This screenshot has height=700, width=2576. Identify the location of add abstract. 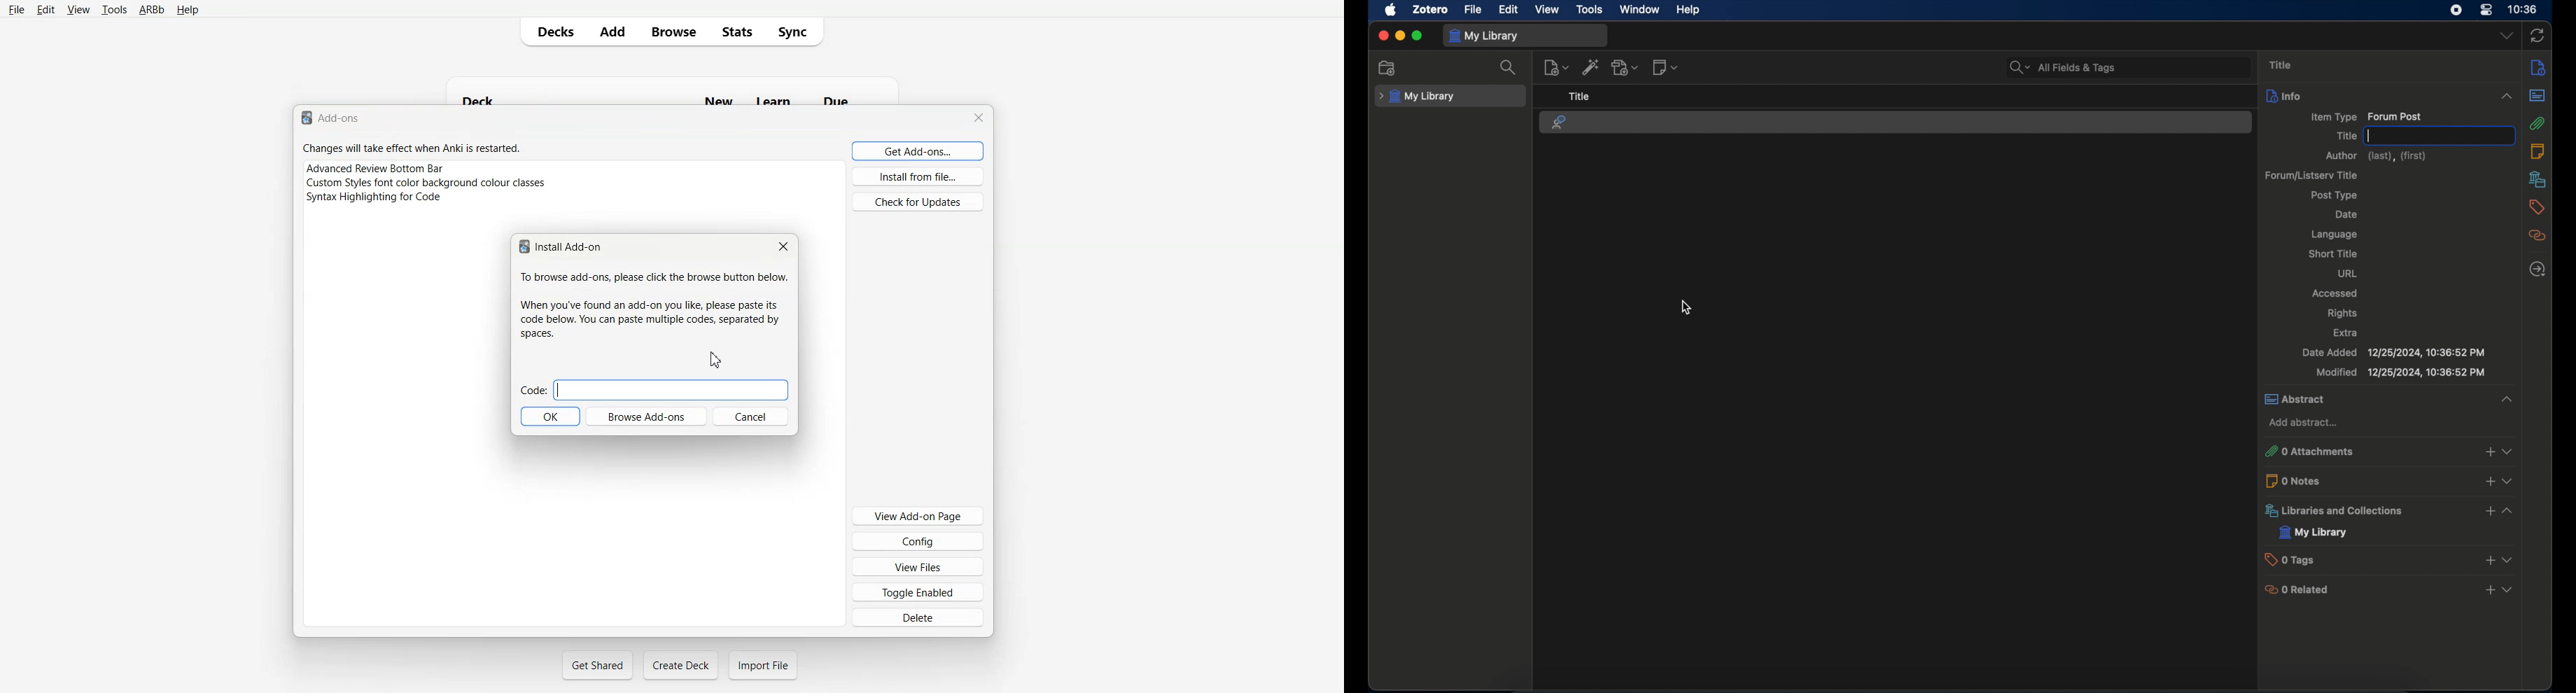
(2303, 422).